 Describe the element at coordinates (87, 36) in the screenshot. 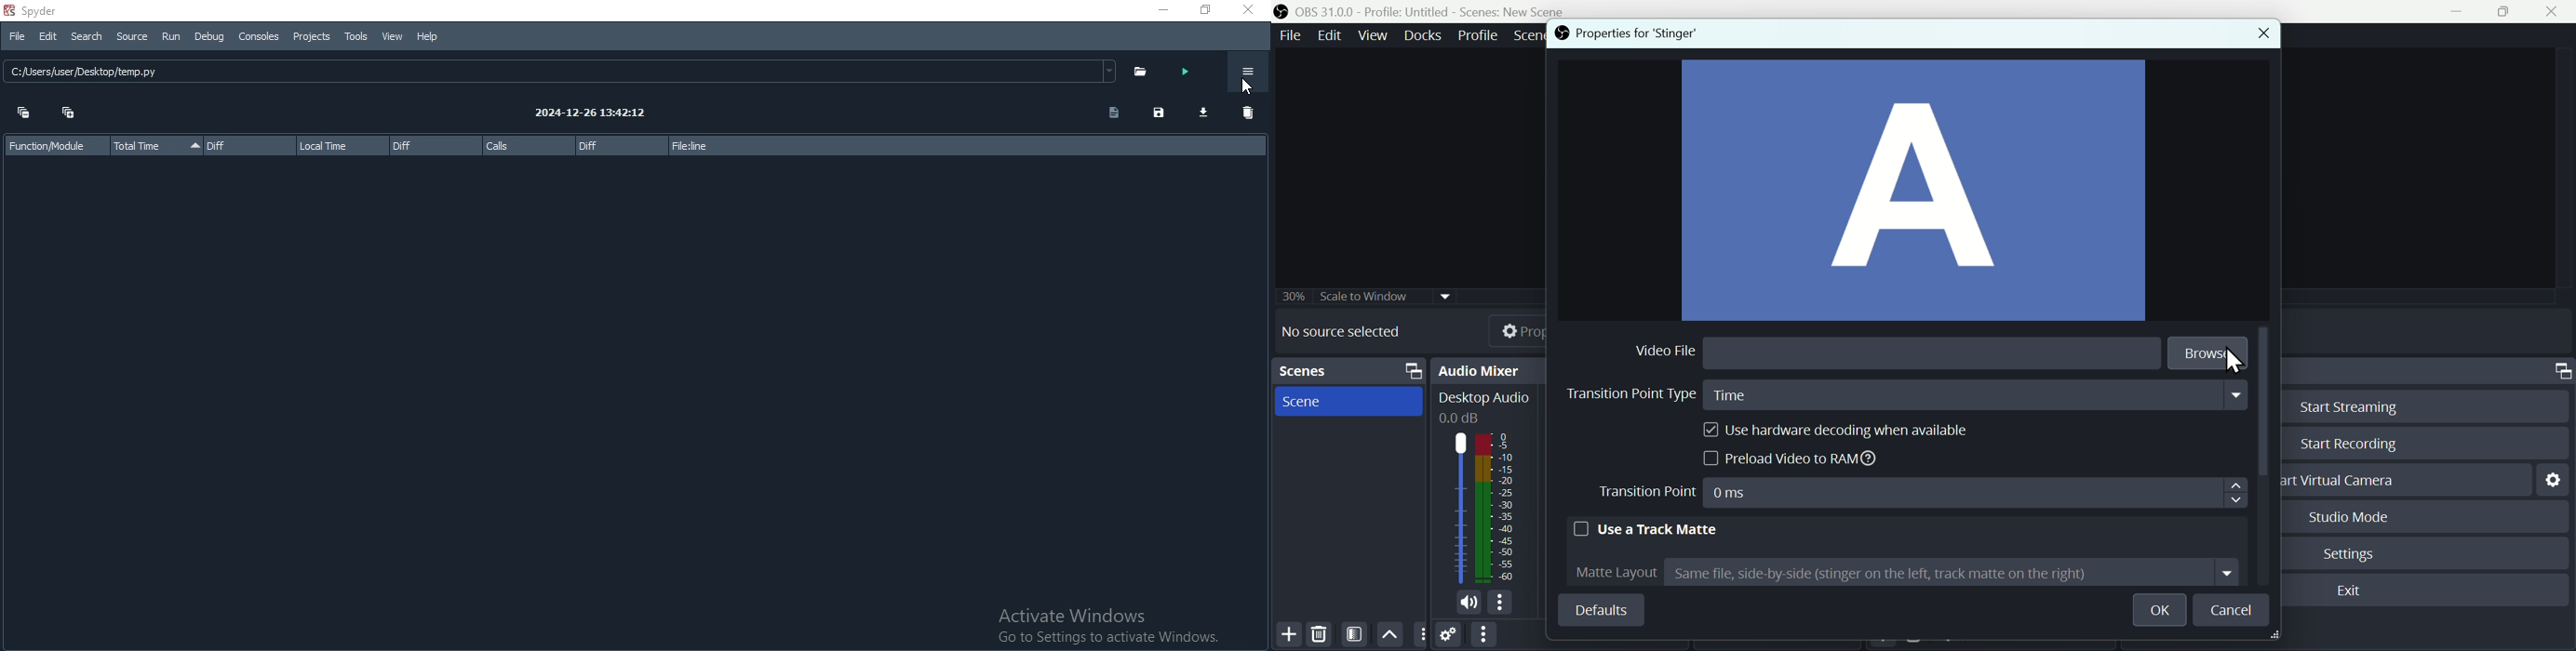

I see `Search` at that location.